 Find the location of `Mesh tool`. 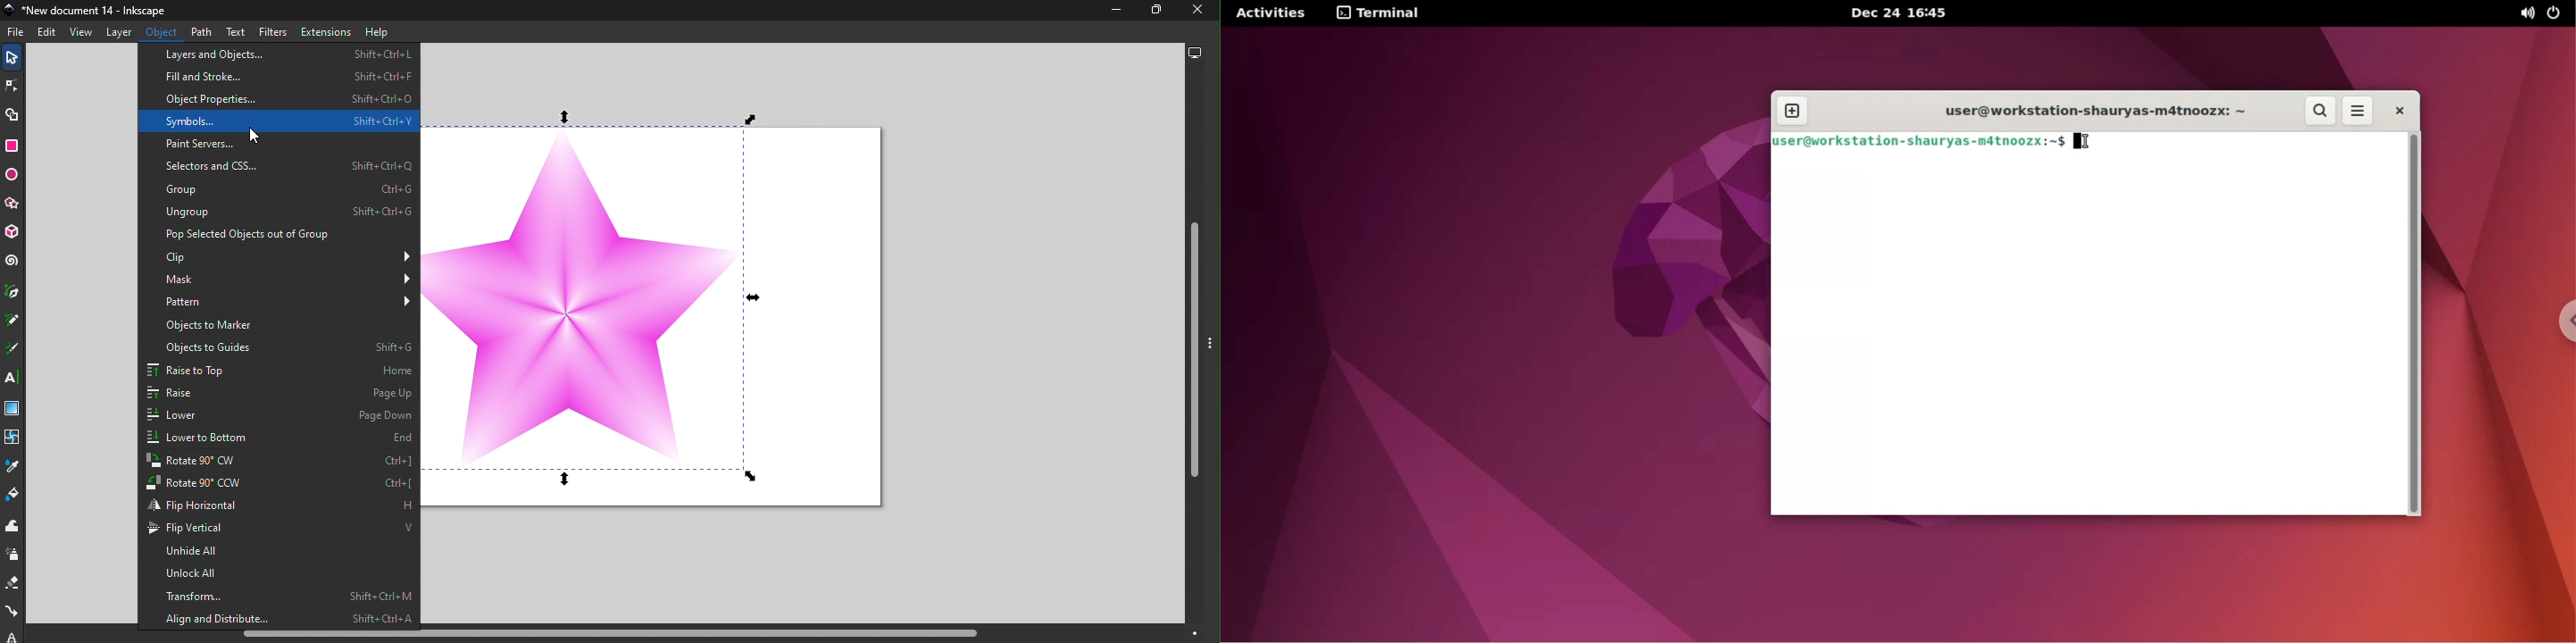

Mesh tool is located at coordinates (12, 438).